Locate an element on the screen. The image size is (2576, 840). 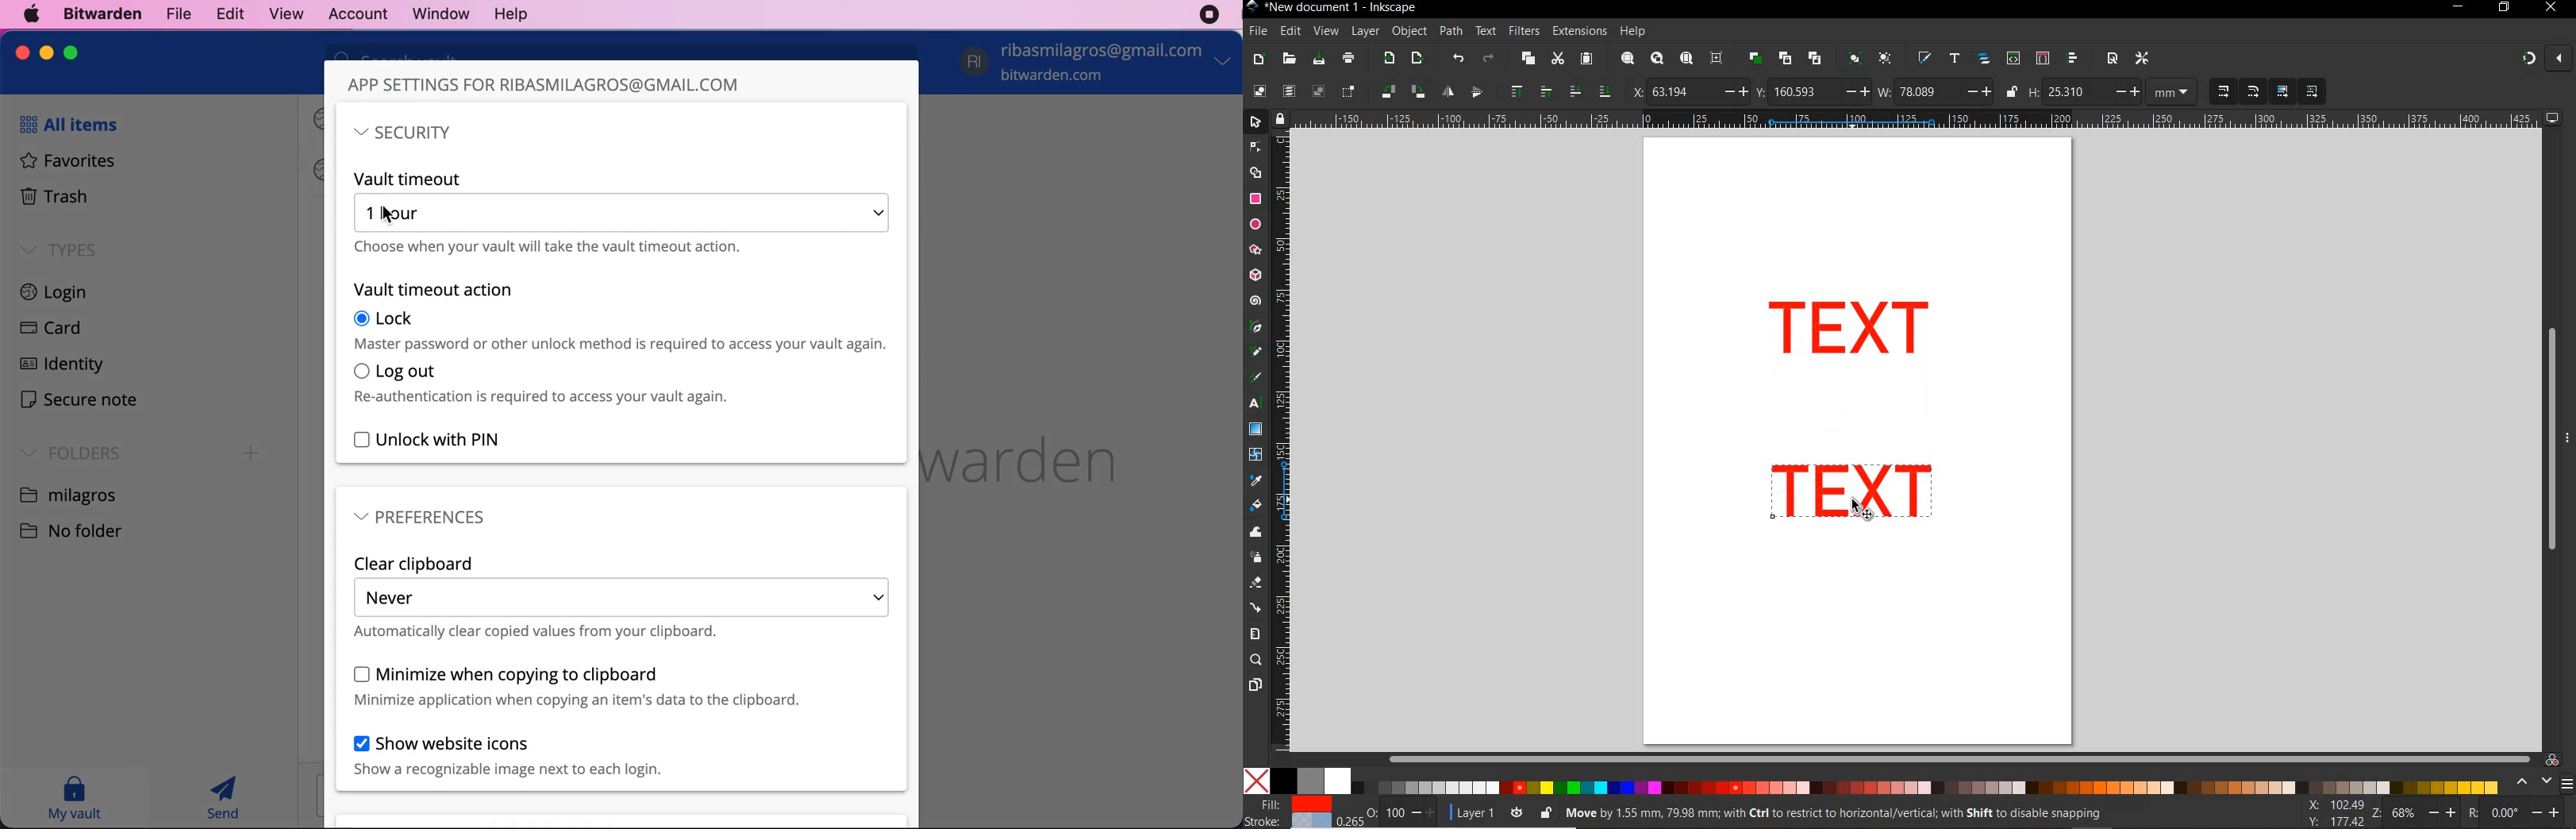
text is located at coordinates (1486, 32).